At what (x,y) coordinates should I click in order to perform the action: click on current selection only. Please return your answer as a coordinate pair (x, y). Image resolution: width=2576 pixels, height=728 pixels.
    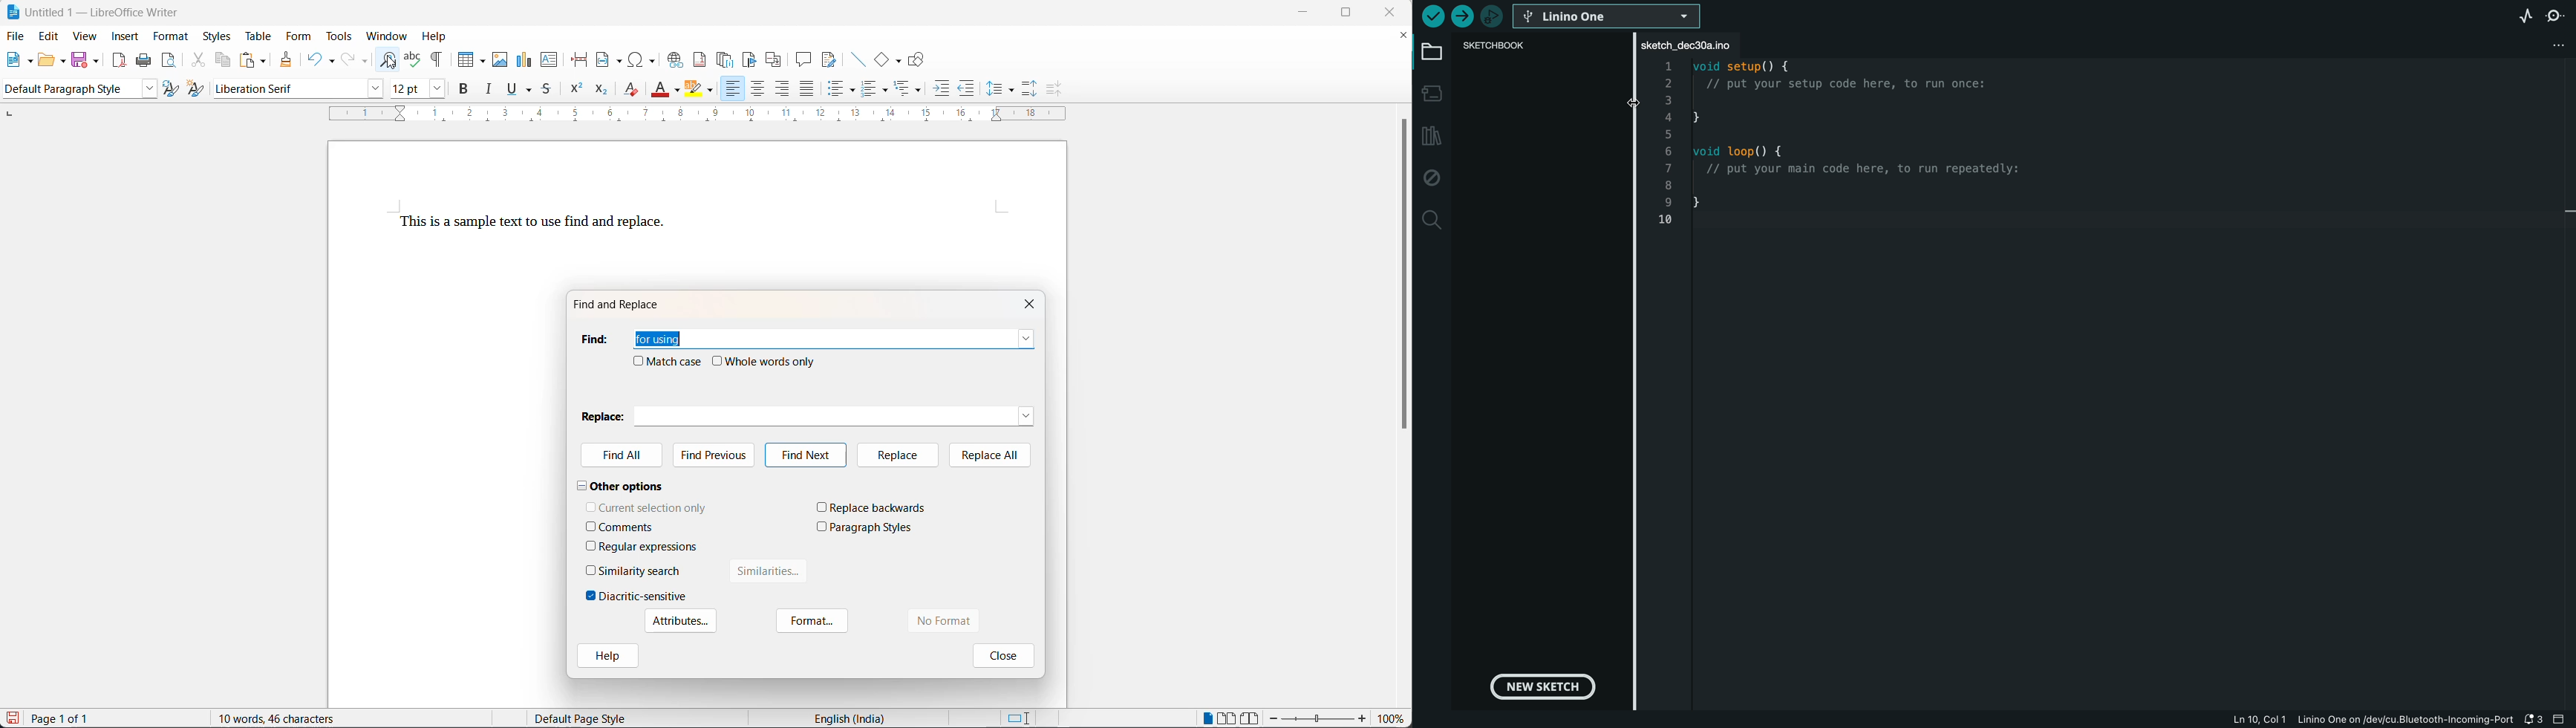
    Looking at the image, I should click on (653, 507).